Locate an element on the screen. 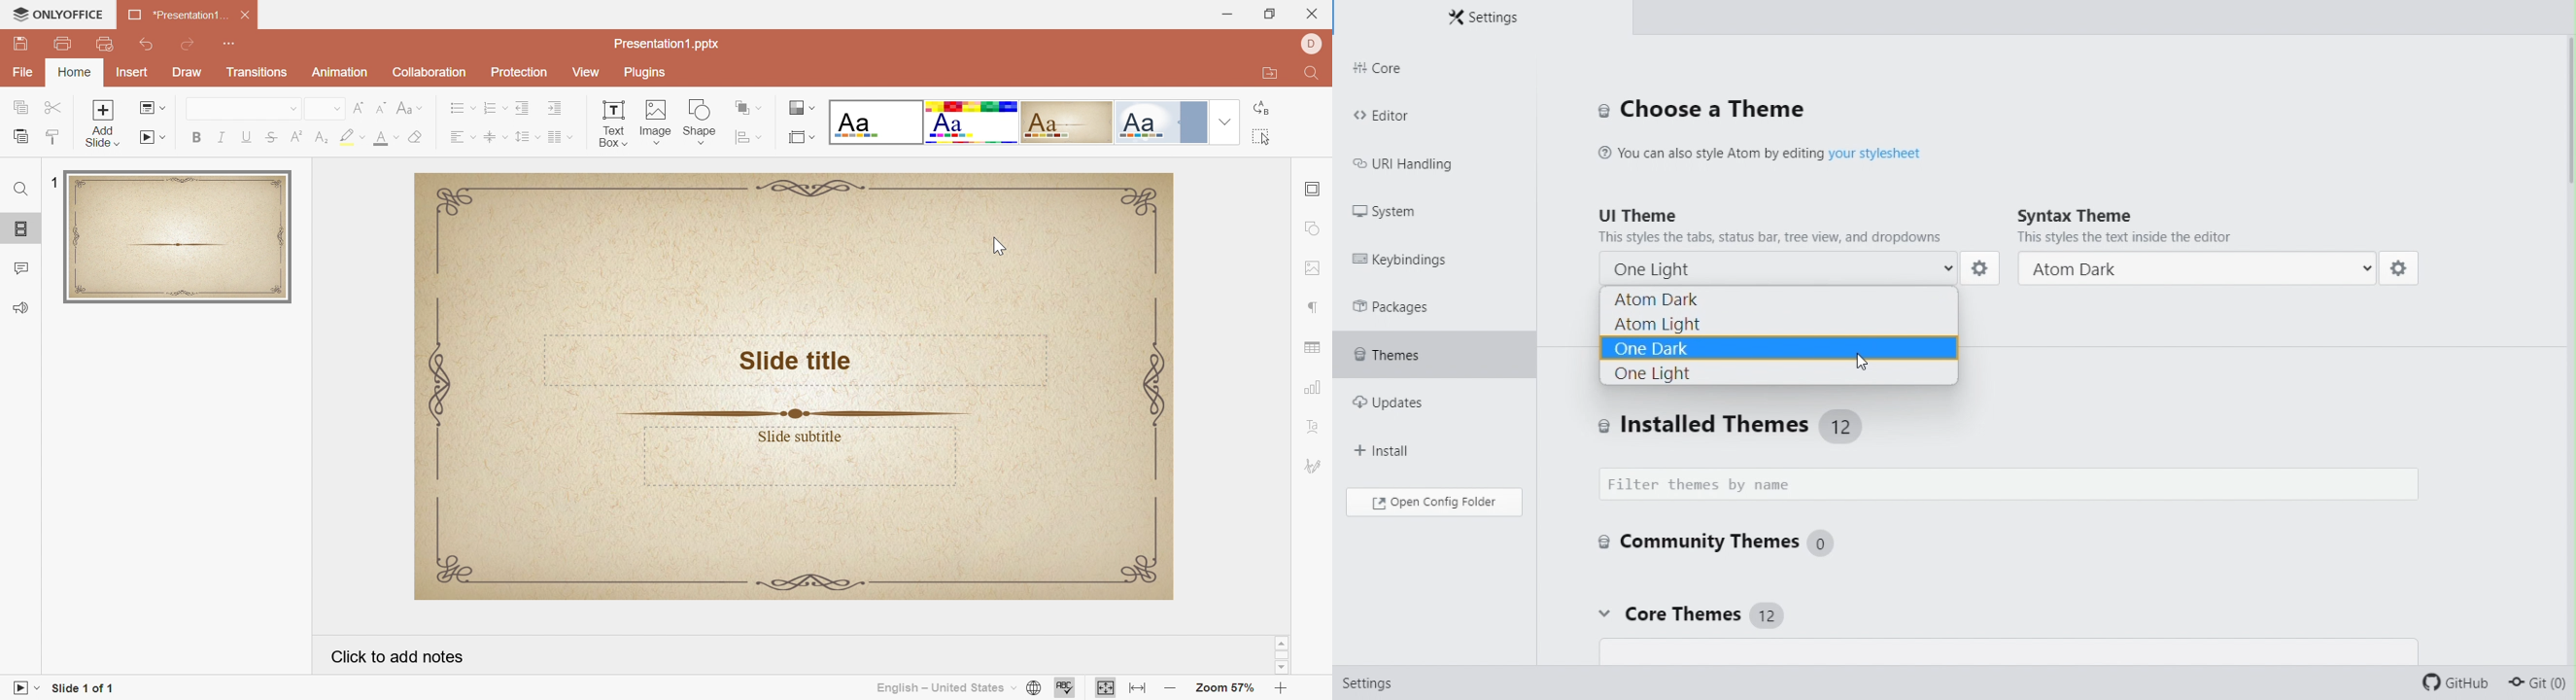 Image resolution: width=2576 pixels, height=700 pixels. Increase Indent is located at coordinates (556, 108).